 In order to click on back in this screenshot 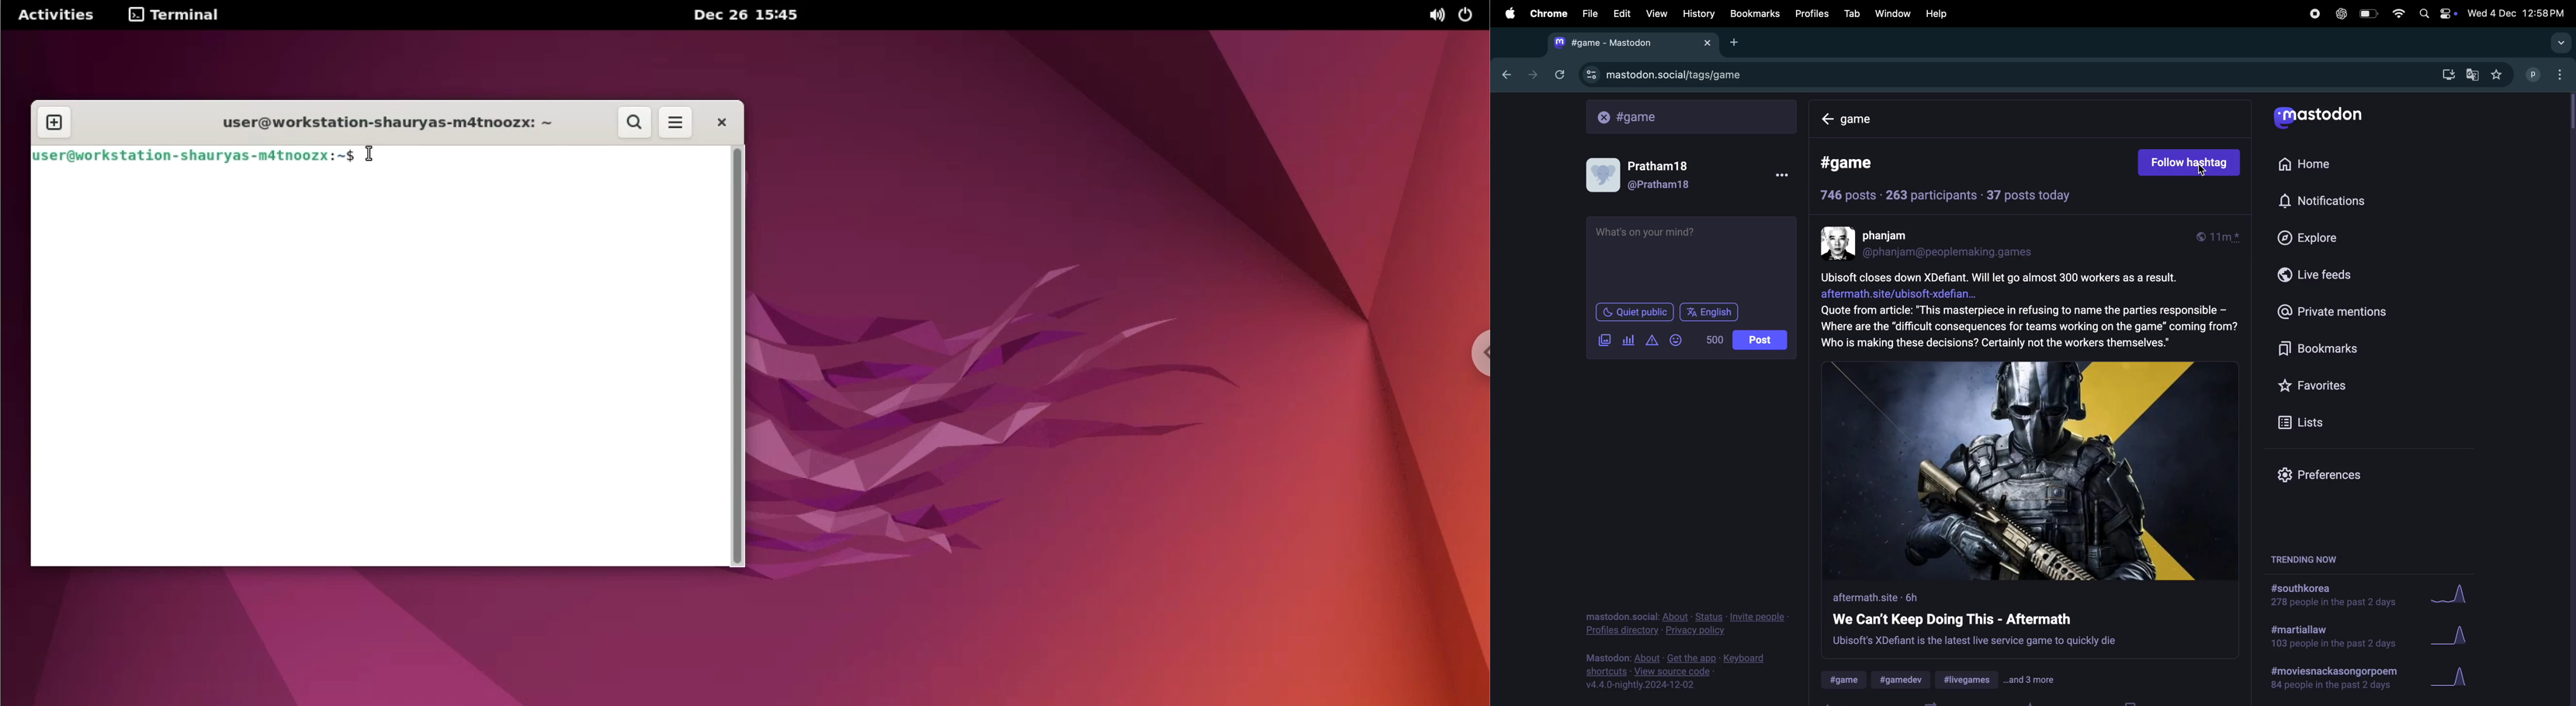, I will do `click(1829, 120)`.